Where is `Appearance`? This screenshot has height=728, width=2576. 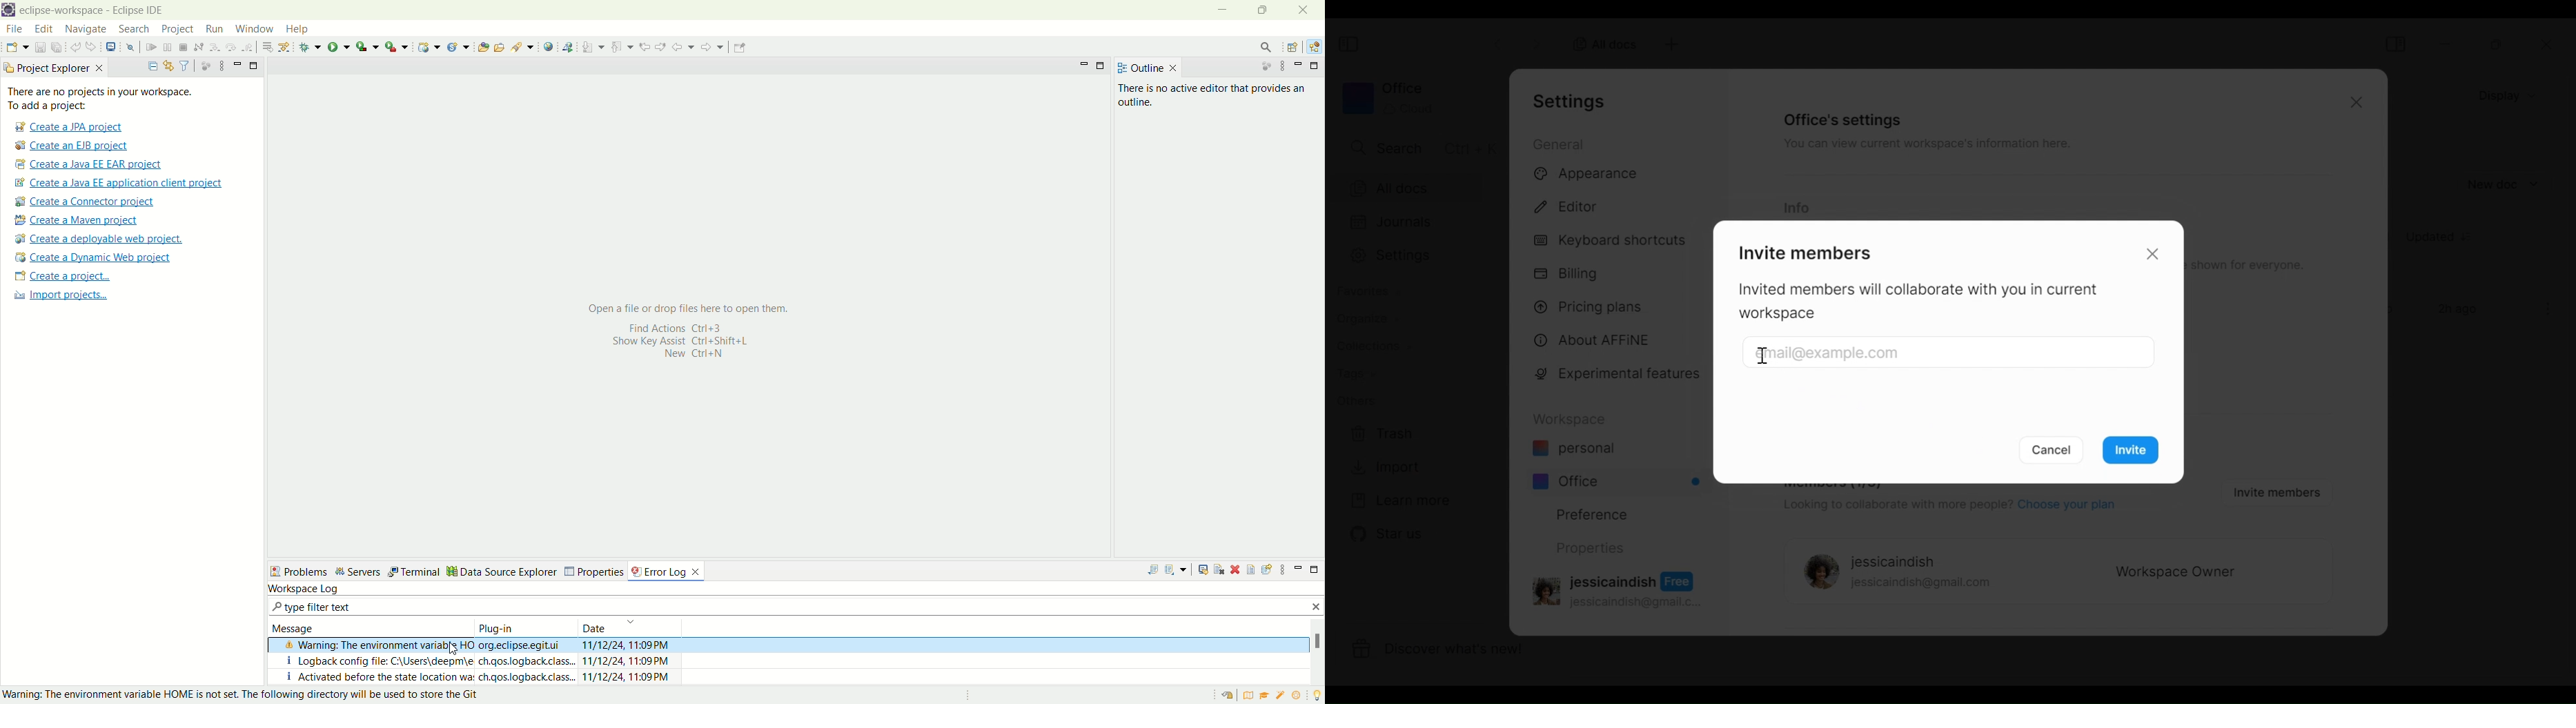 Appearance is located at coordinates (1590, 175).